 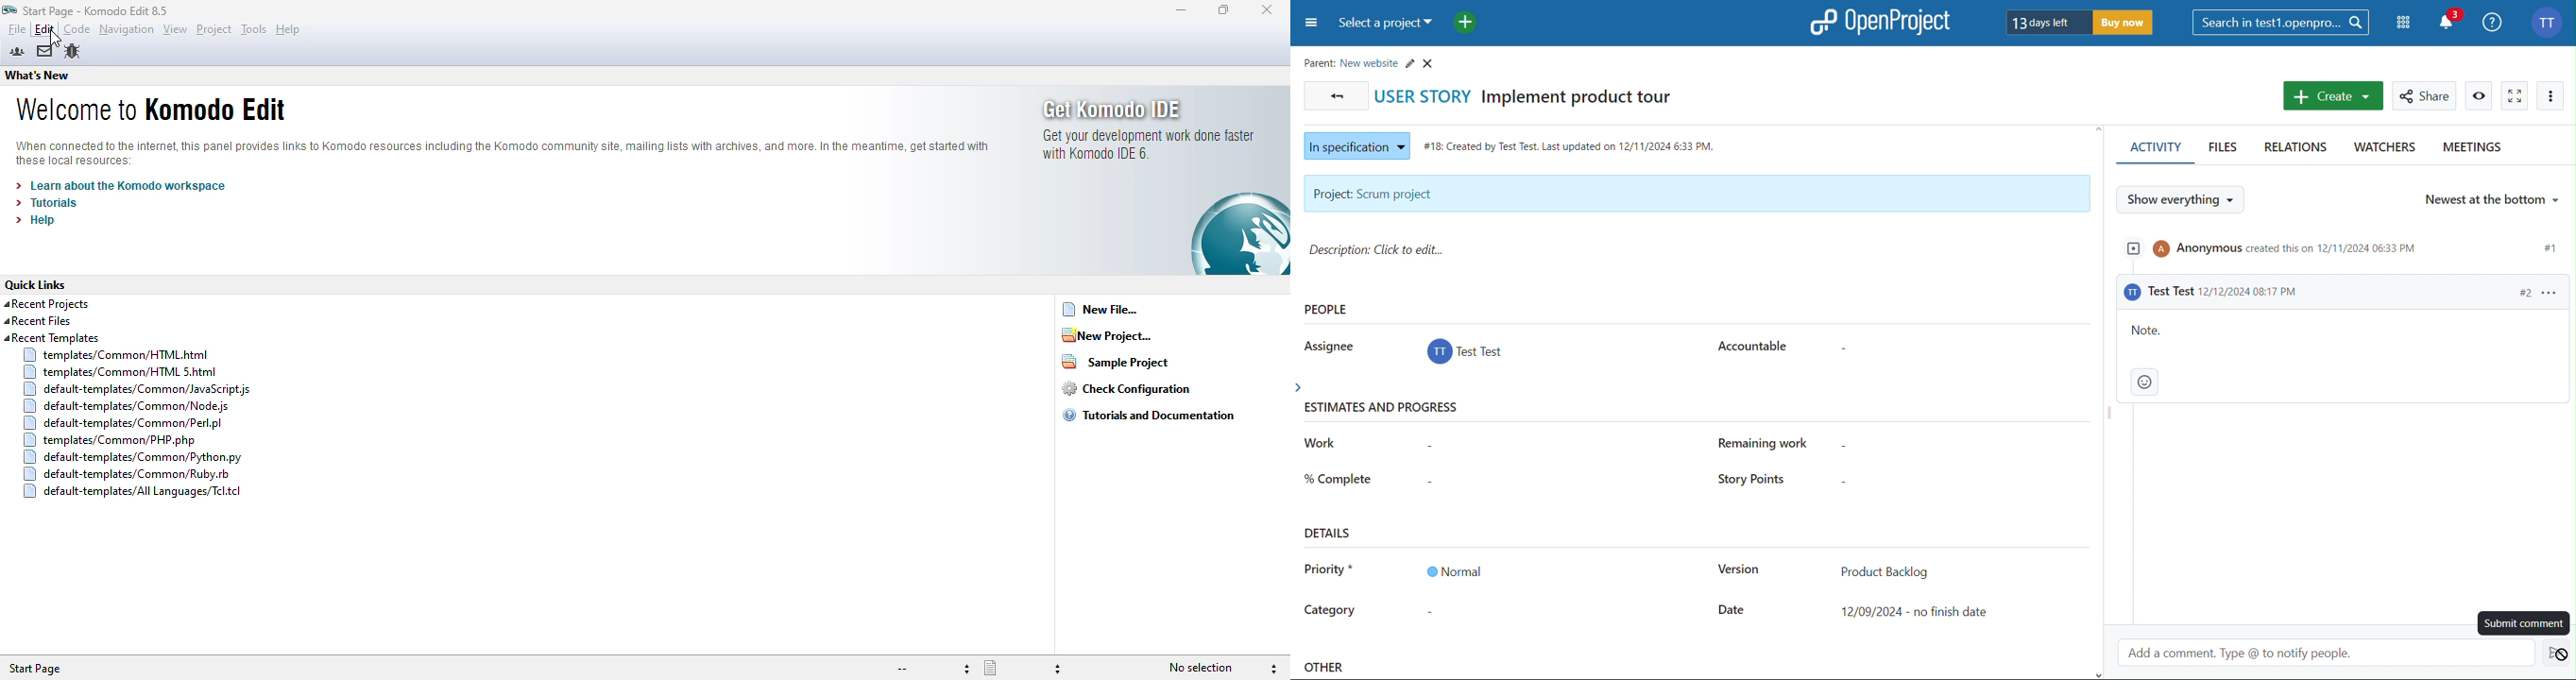 I want to click on option, so click(x=2550, y=292).